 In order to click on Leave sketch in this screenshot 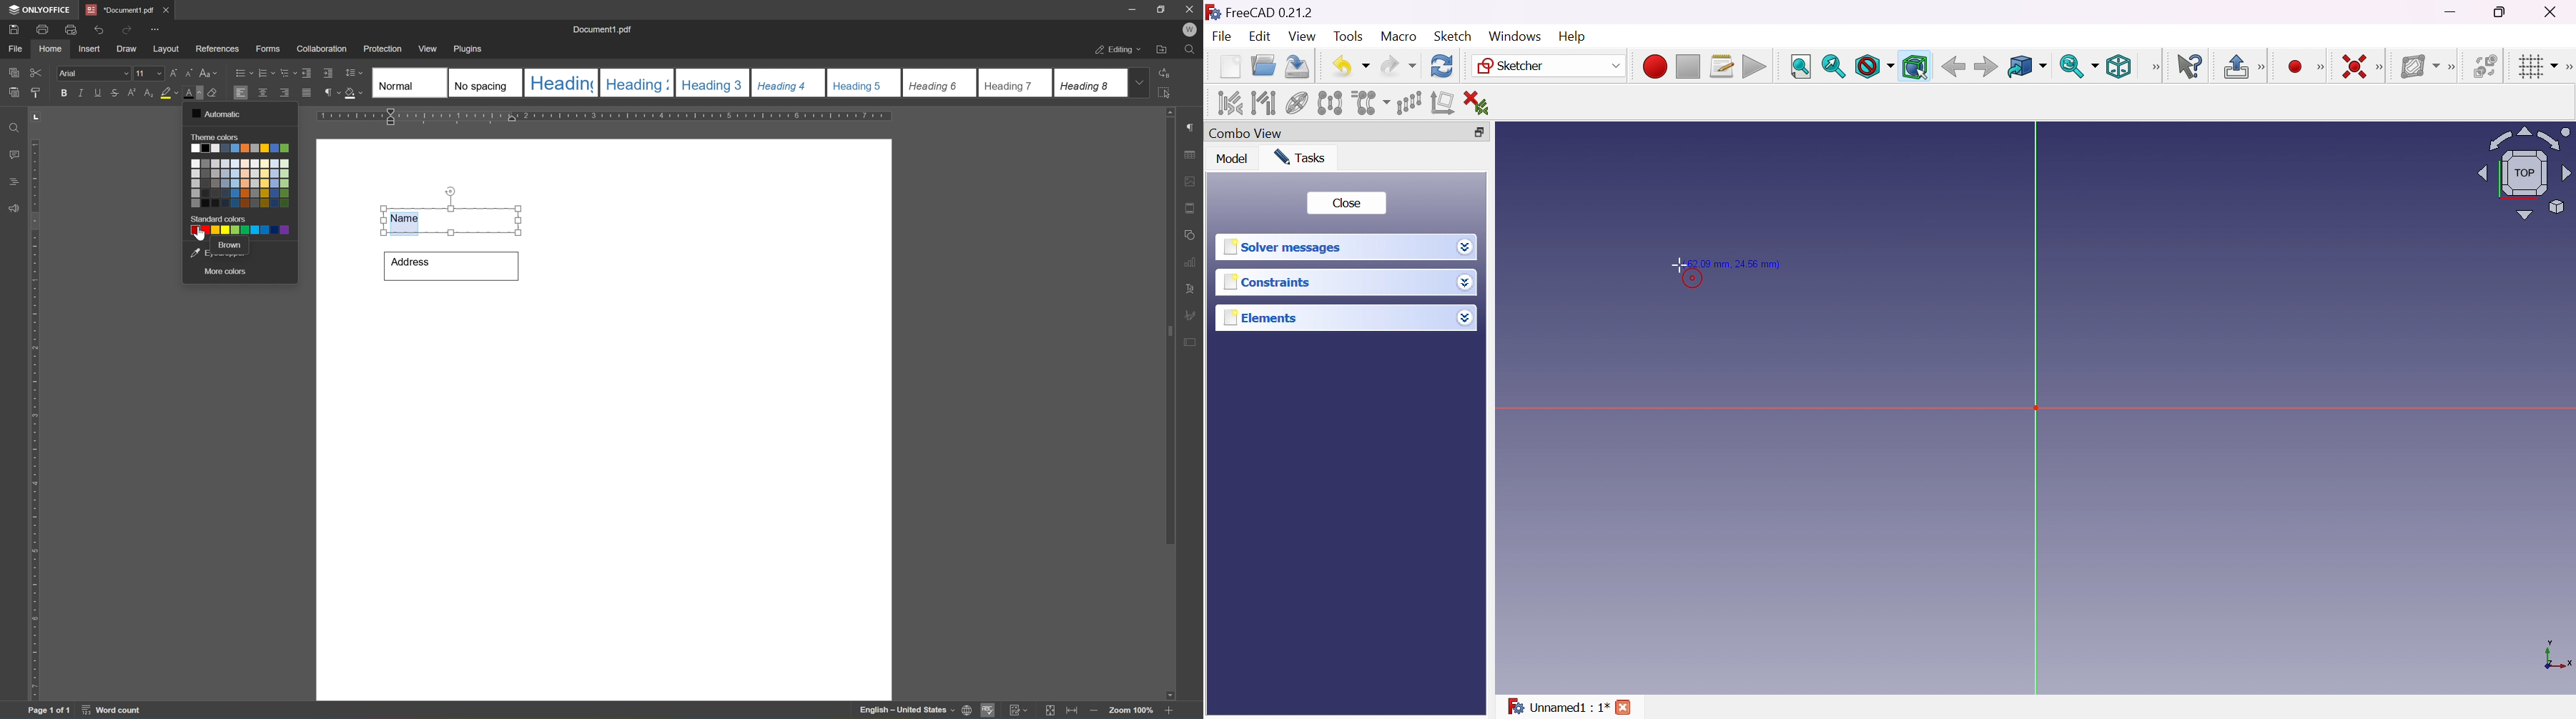, I will do `click(2244, 66)`.